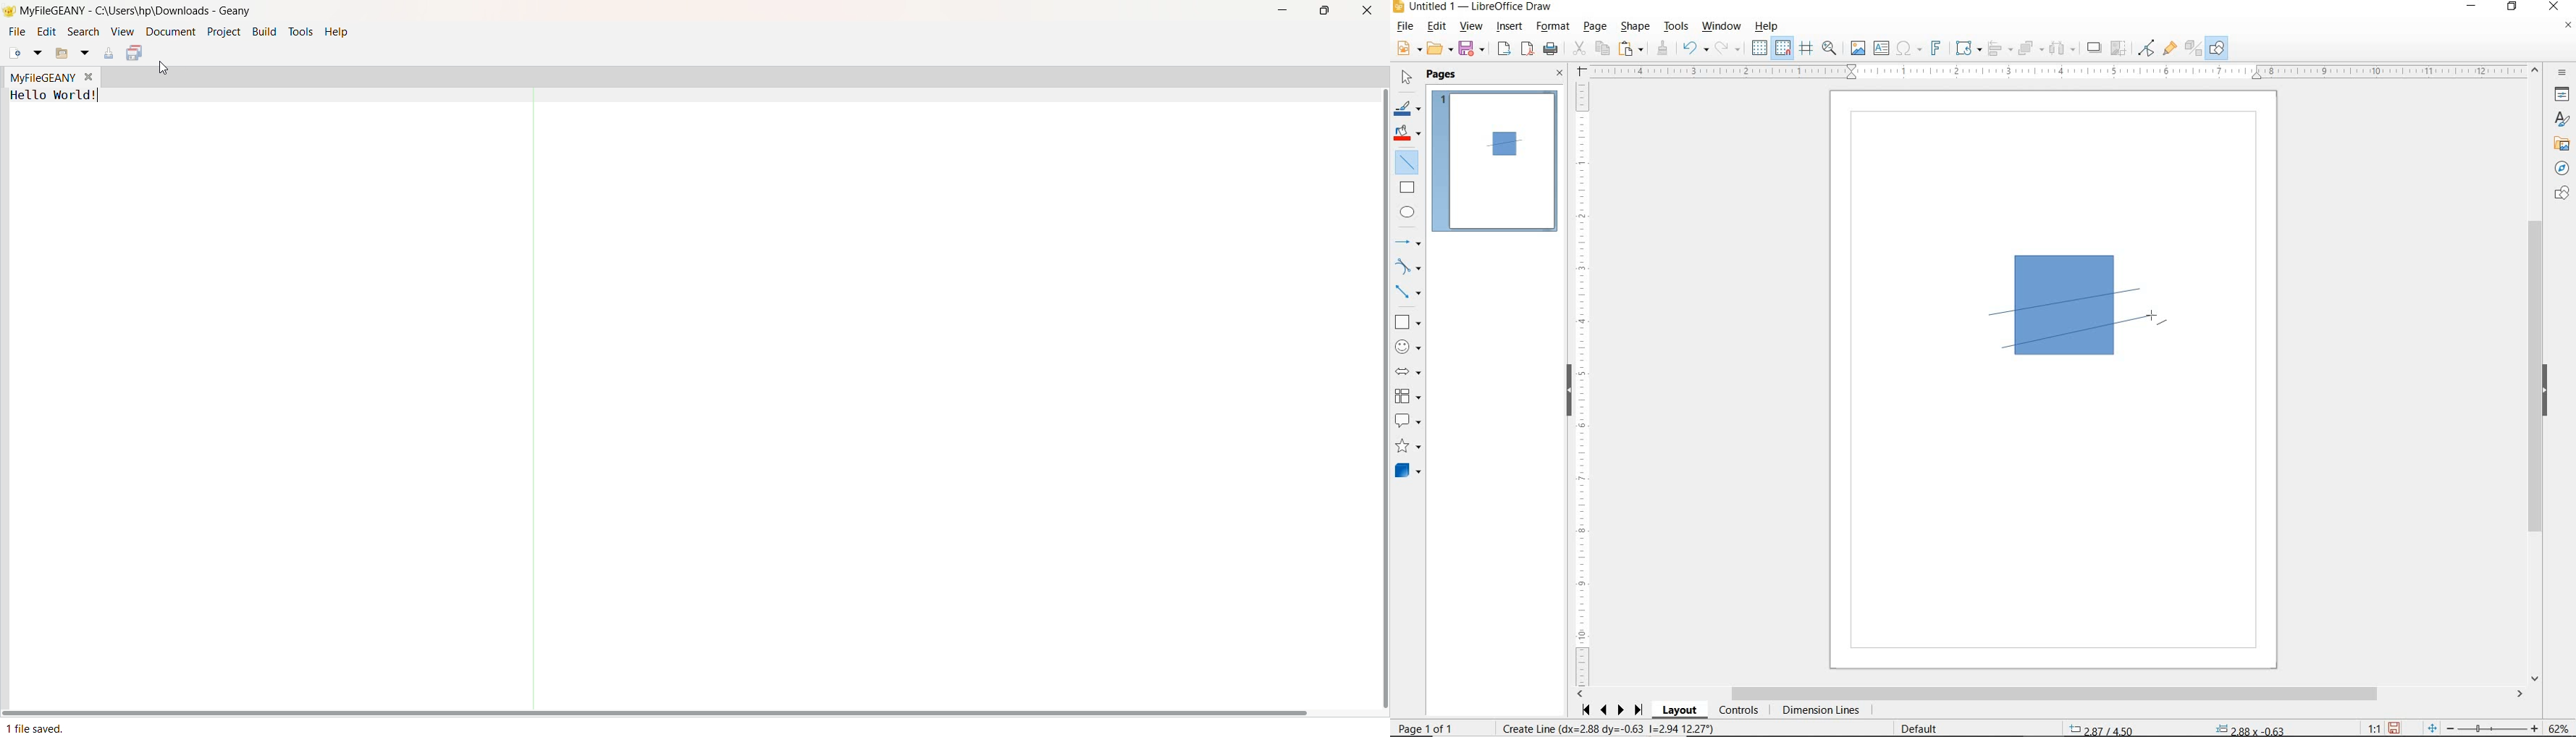 This screenshot has height=756, width=2576. I want to click on CURVES AND POLYGONS, so click(1408, 266).